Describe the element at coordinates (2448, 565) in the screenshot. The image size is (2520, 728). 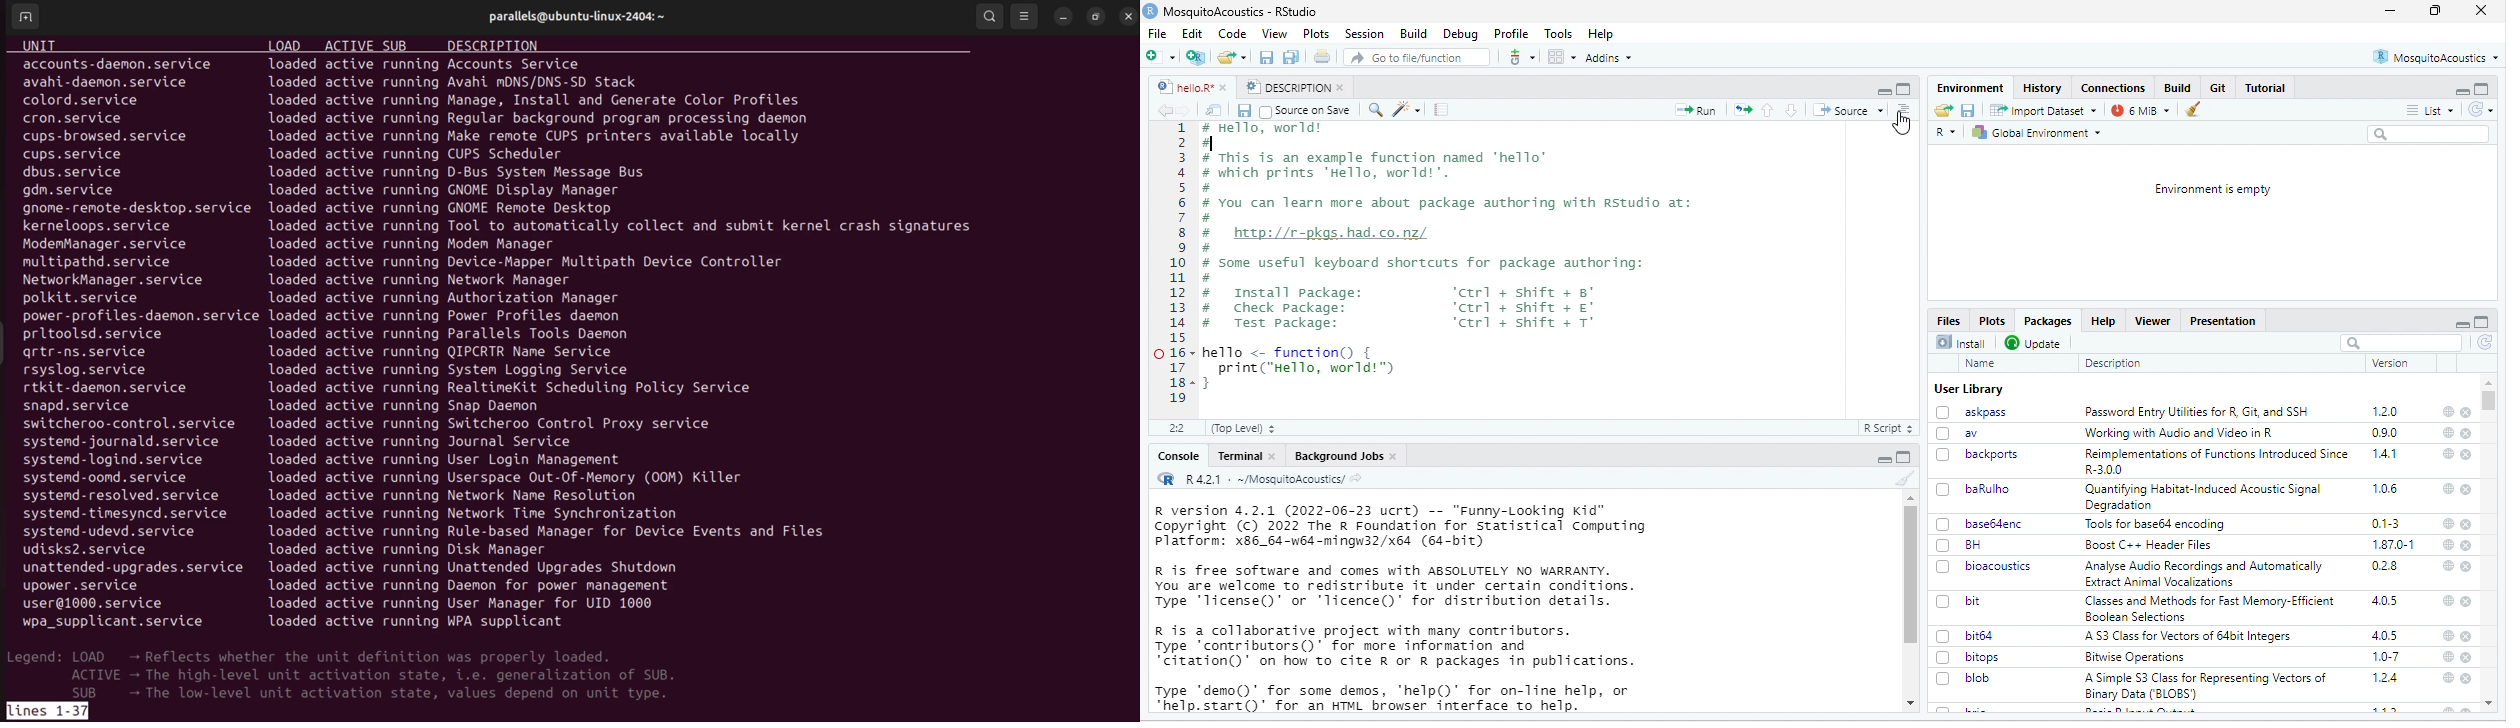
I see `help` at that location.